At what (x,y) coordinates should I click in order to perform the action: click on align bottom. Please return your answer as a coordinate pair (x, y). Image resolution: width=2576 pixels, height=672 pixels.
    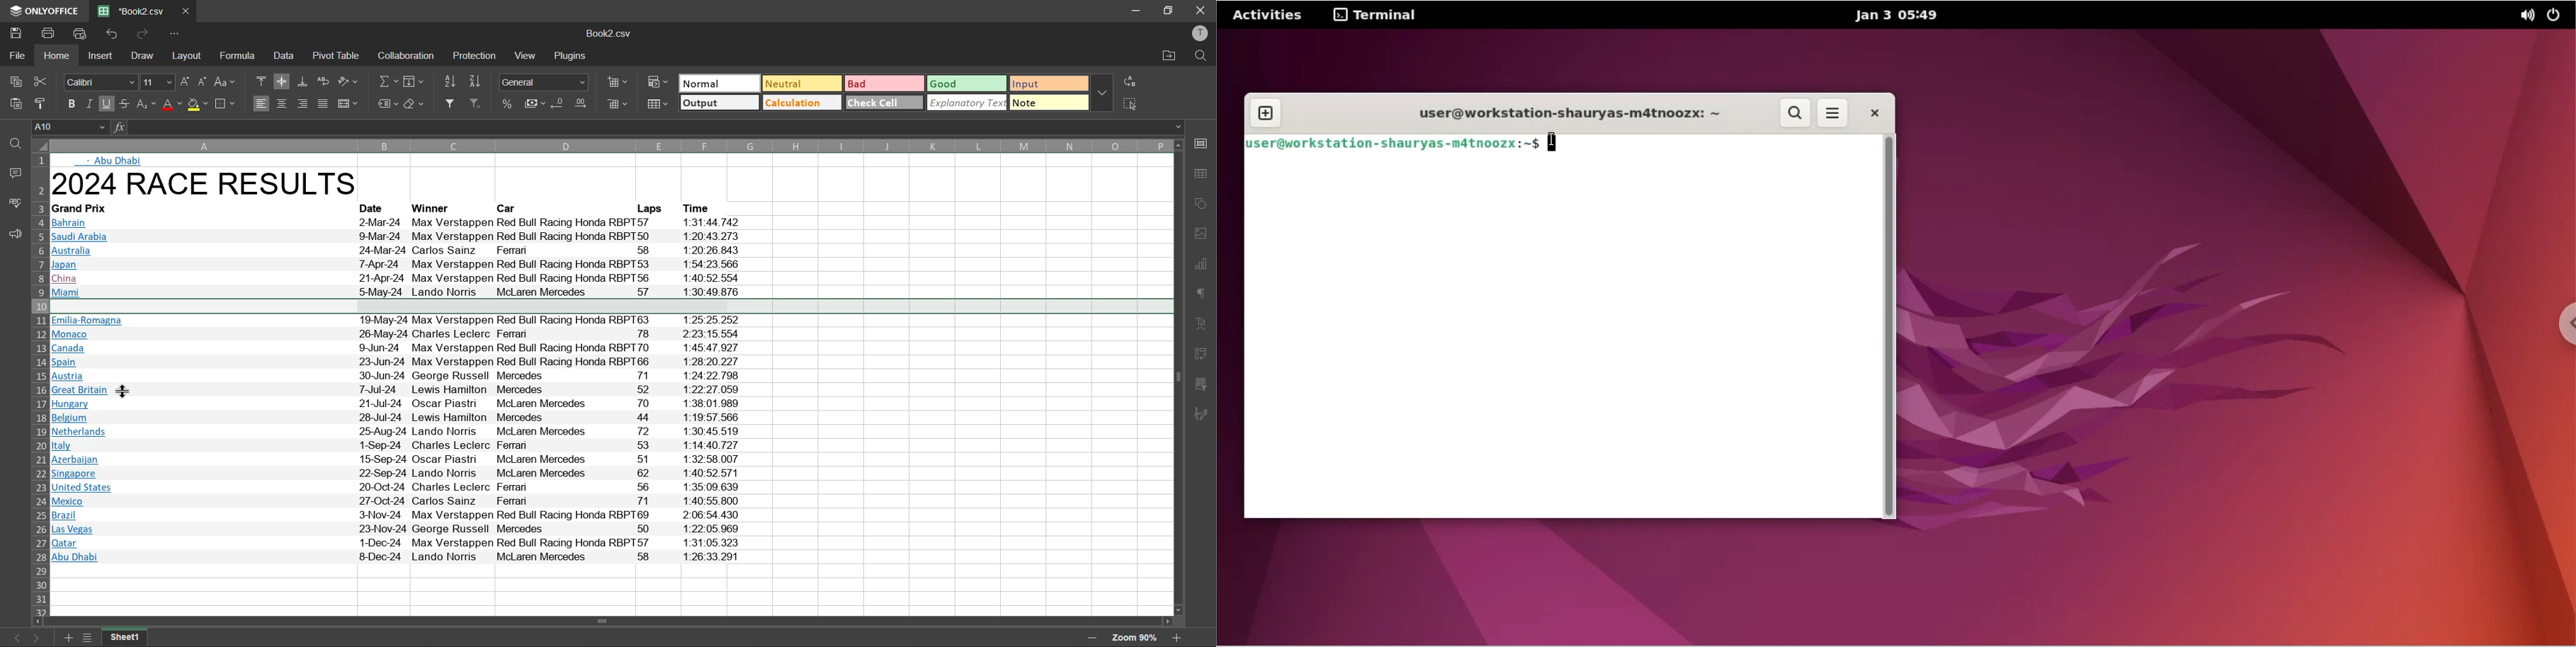
    Looking at the image, I should click on (302, 82).